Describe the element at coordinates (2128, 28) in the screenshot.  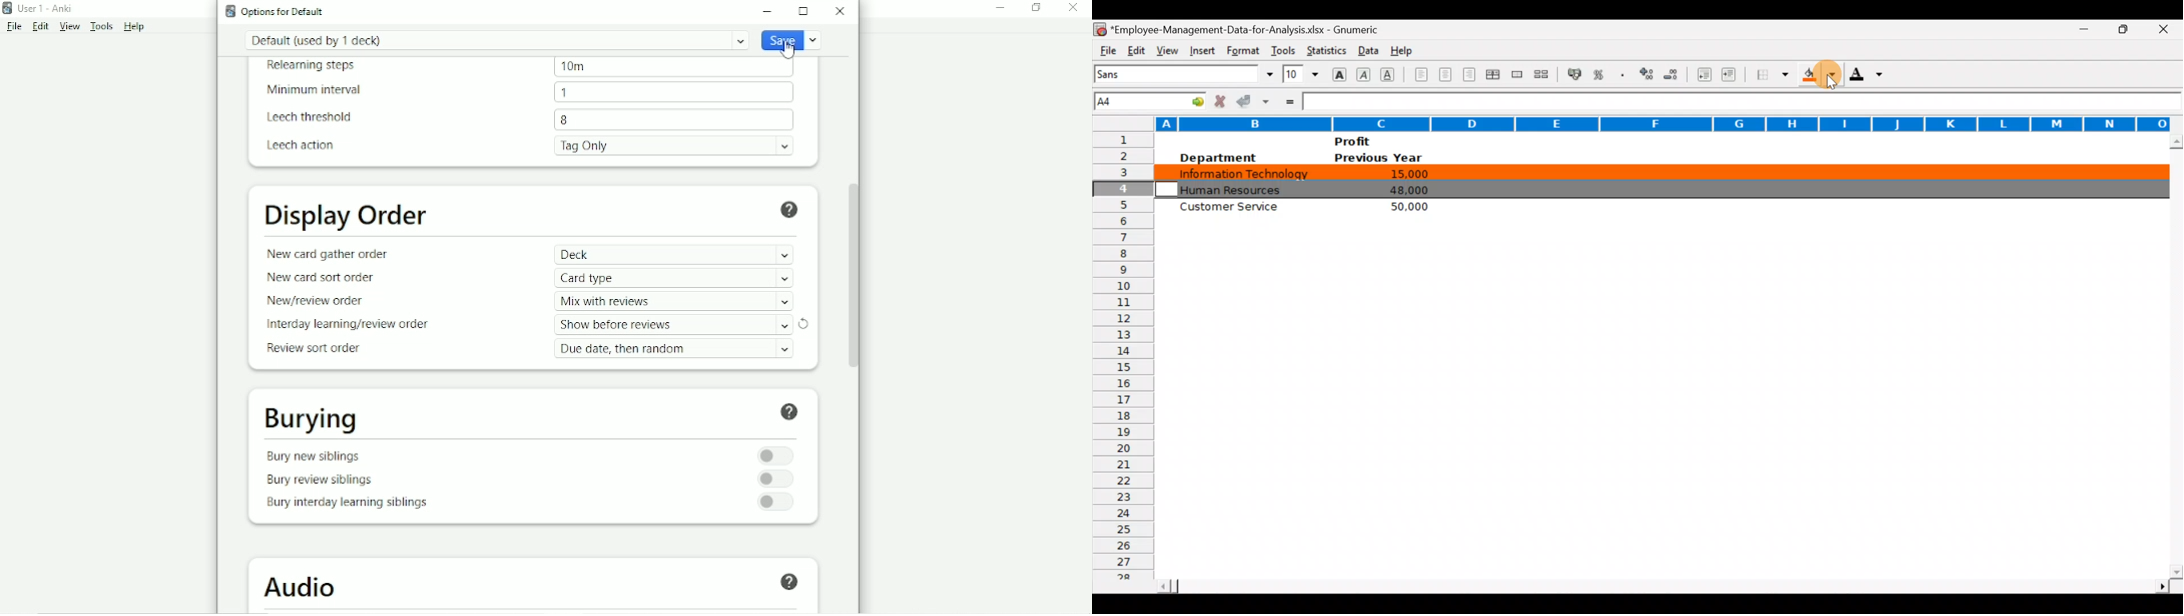
I see `Maximize` at that location.